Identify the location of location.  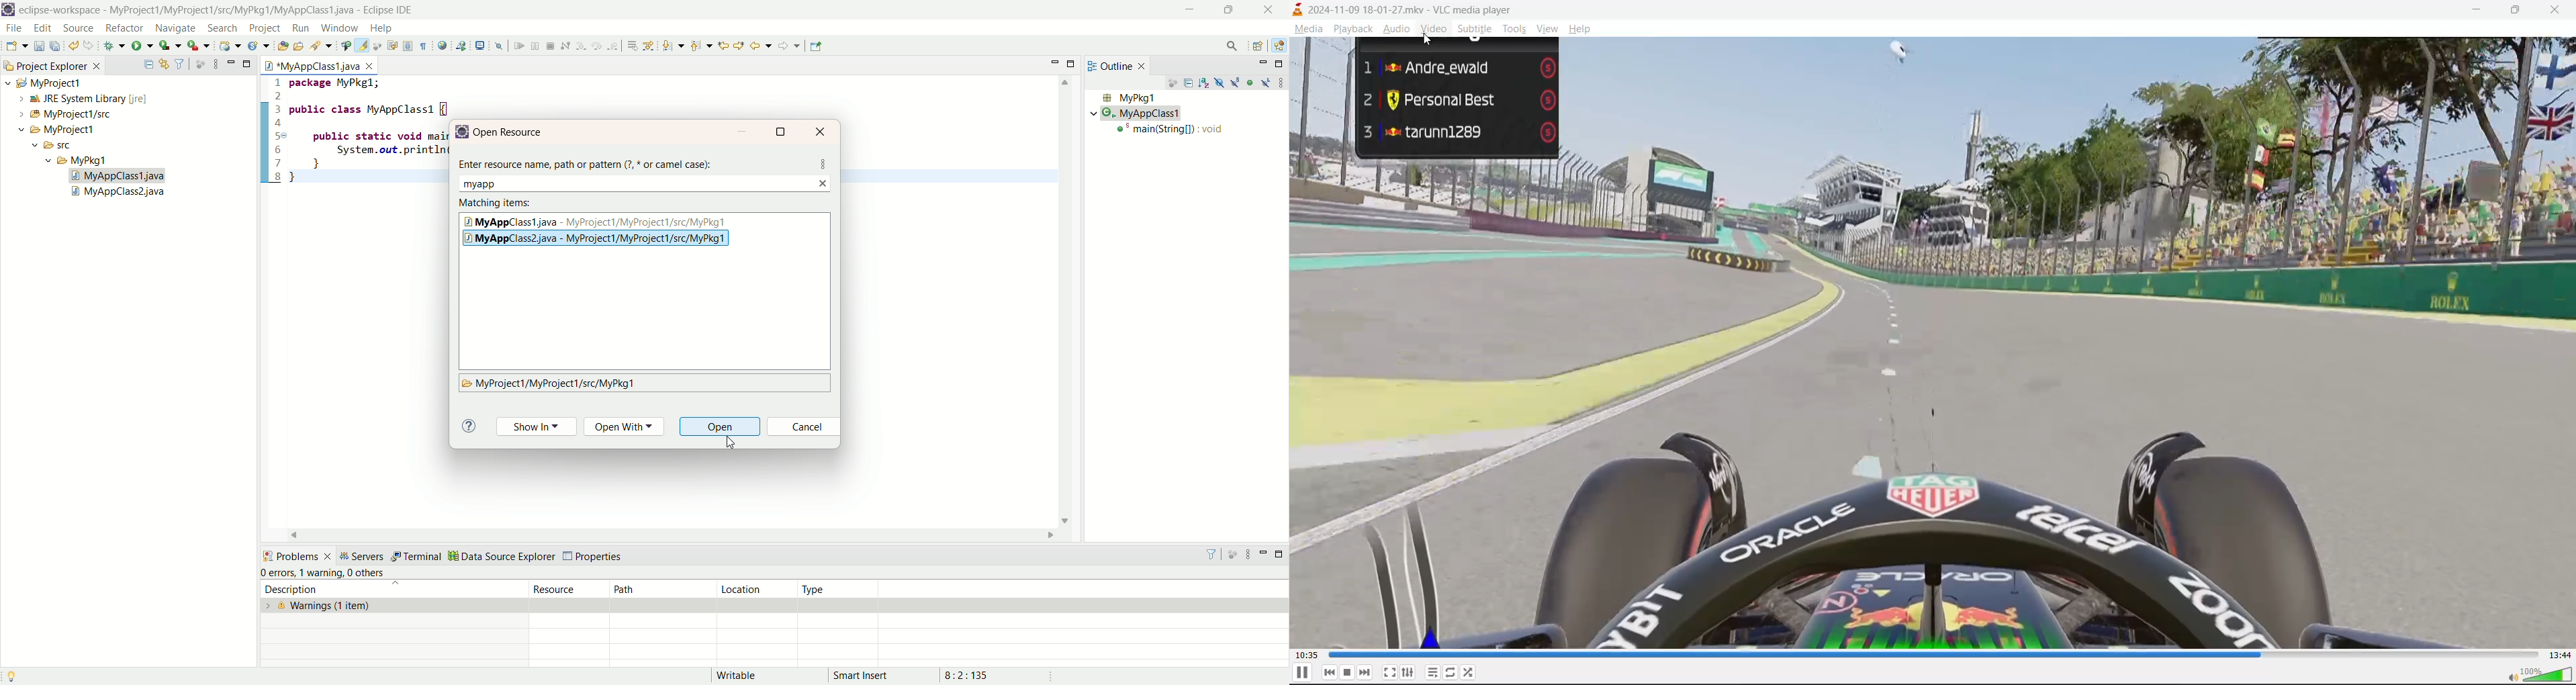
(756, 589).